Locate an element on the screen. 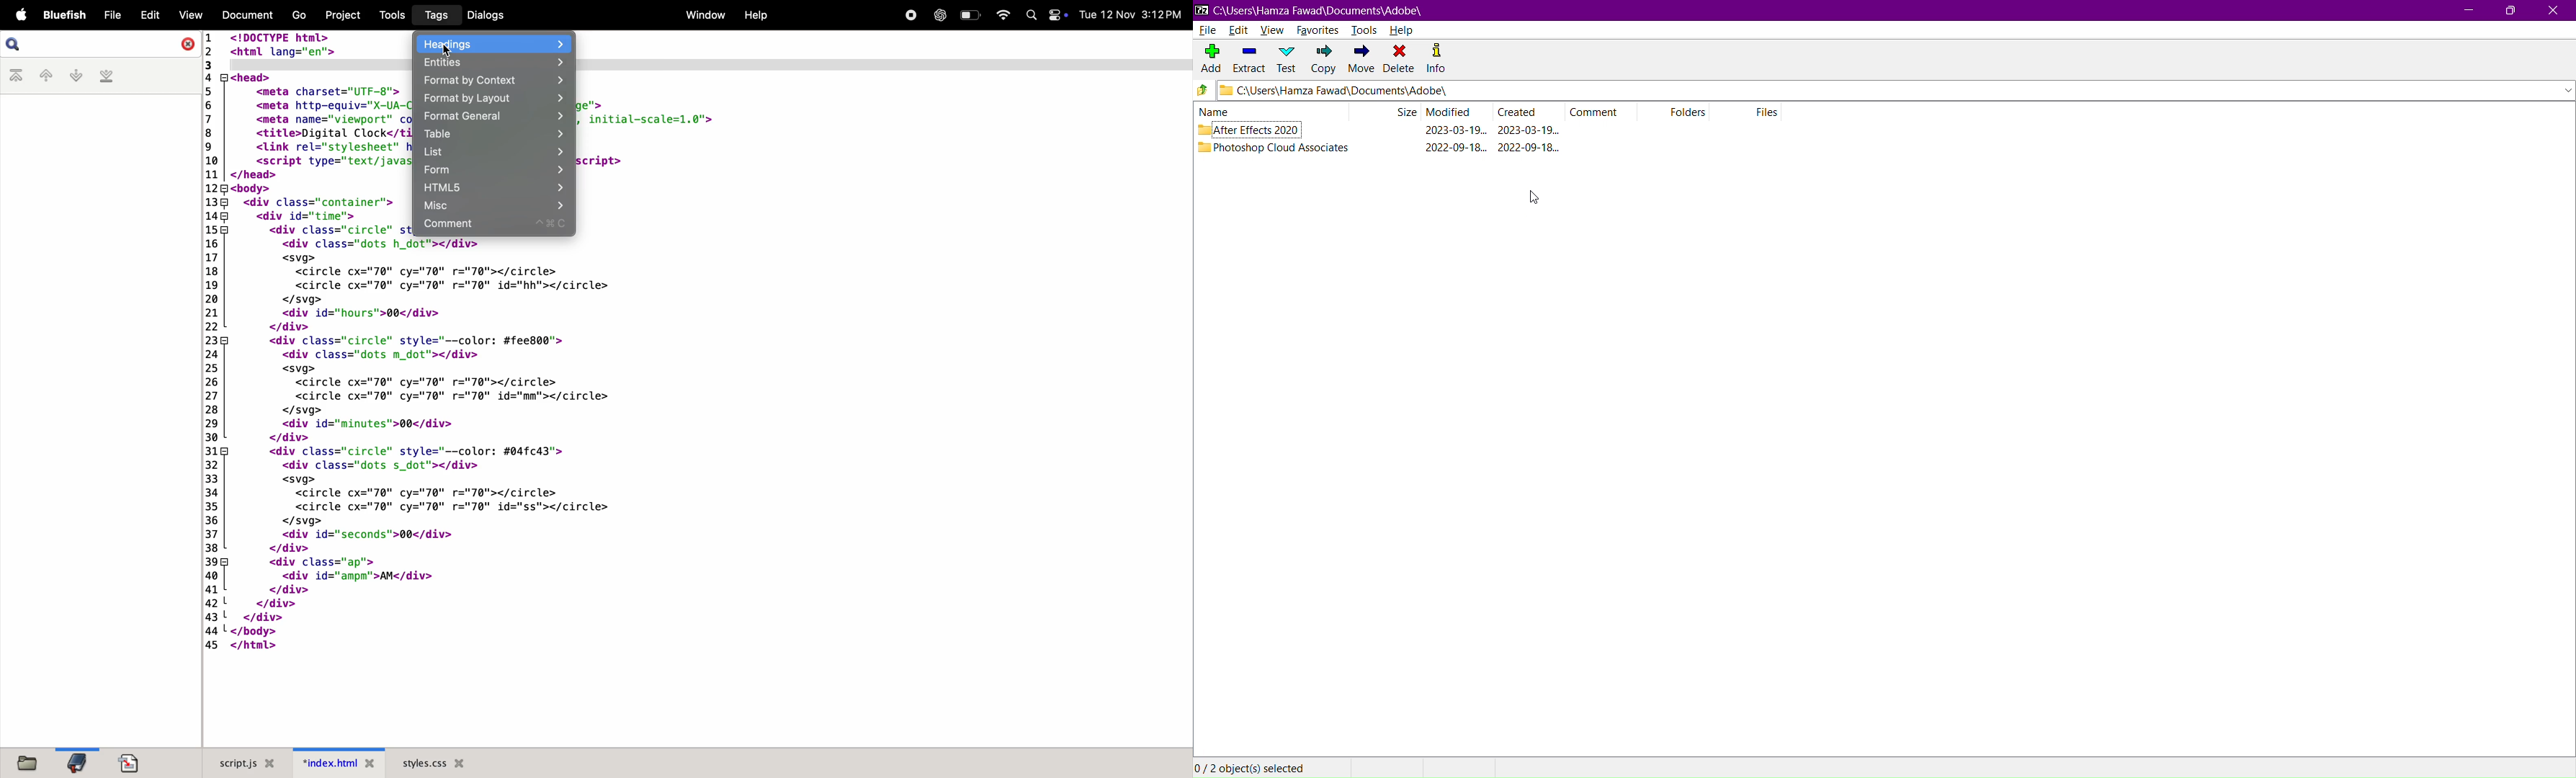 This screenshot has width=2576, height=784. styles.css is located at coordinates (433, 763).